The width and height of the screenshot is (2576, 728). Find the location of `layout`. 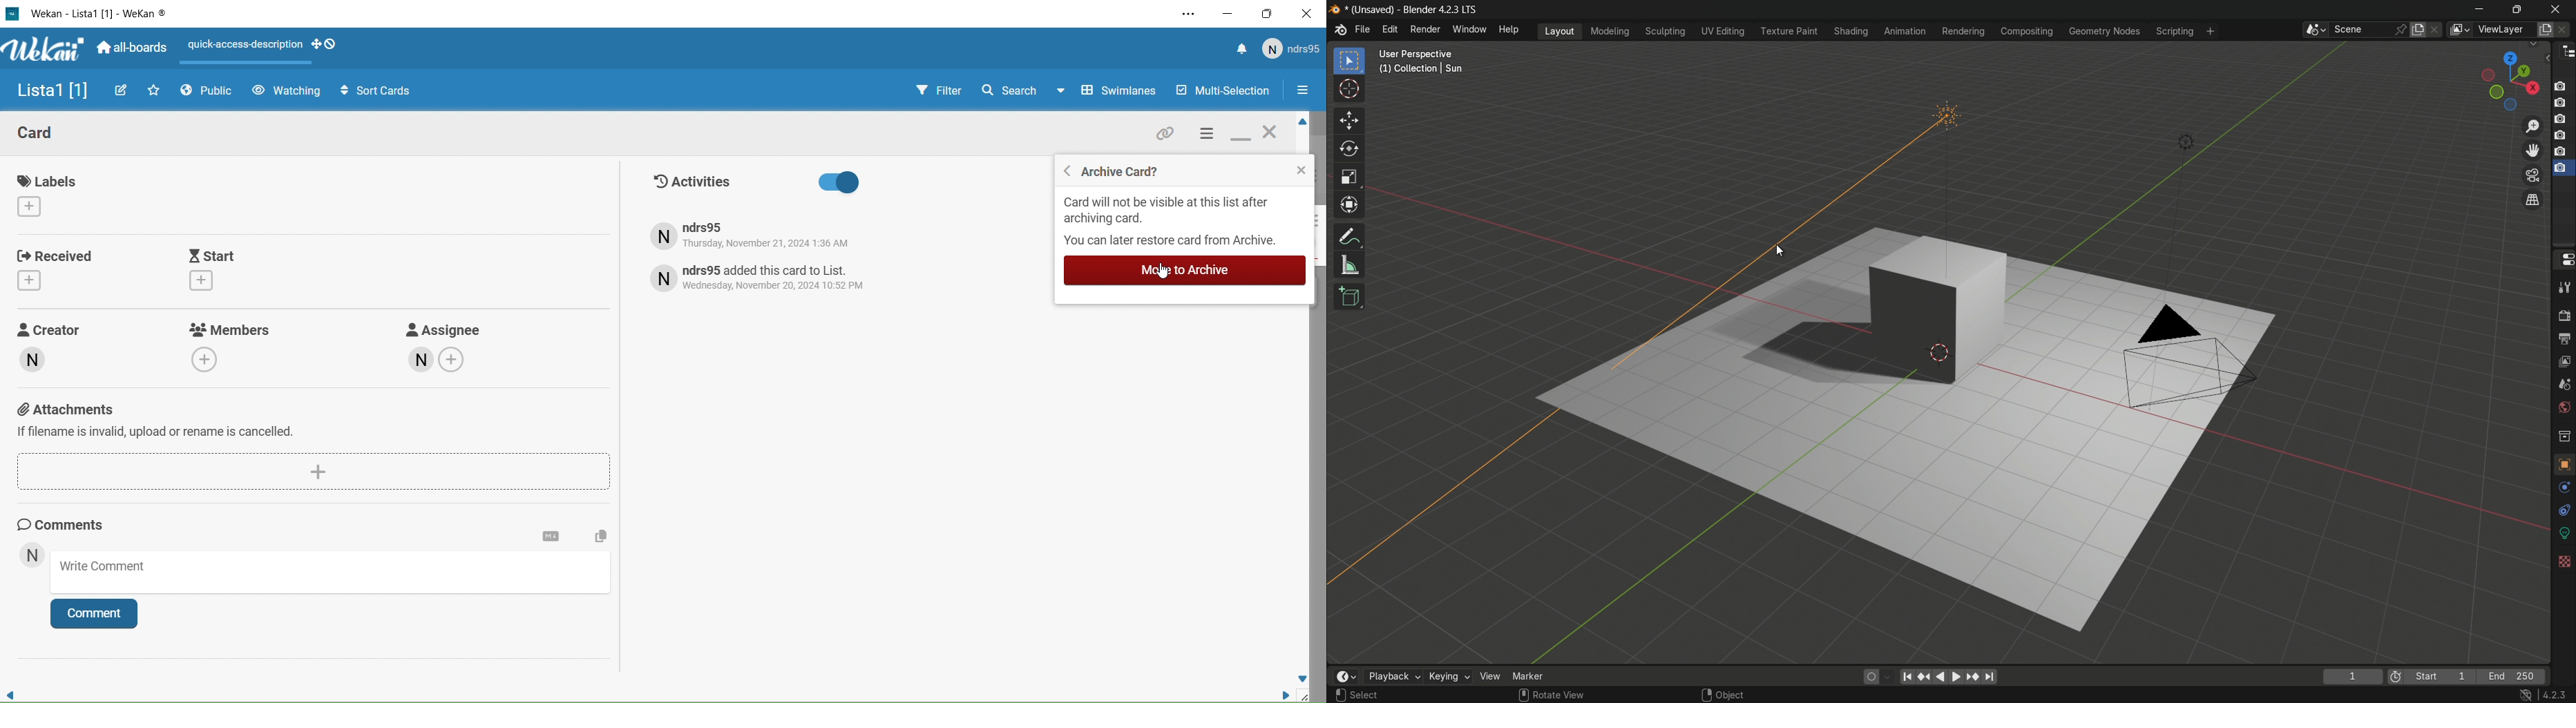

layout is located at coordinates (1561, 31).